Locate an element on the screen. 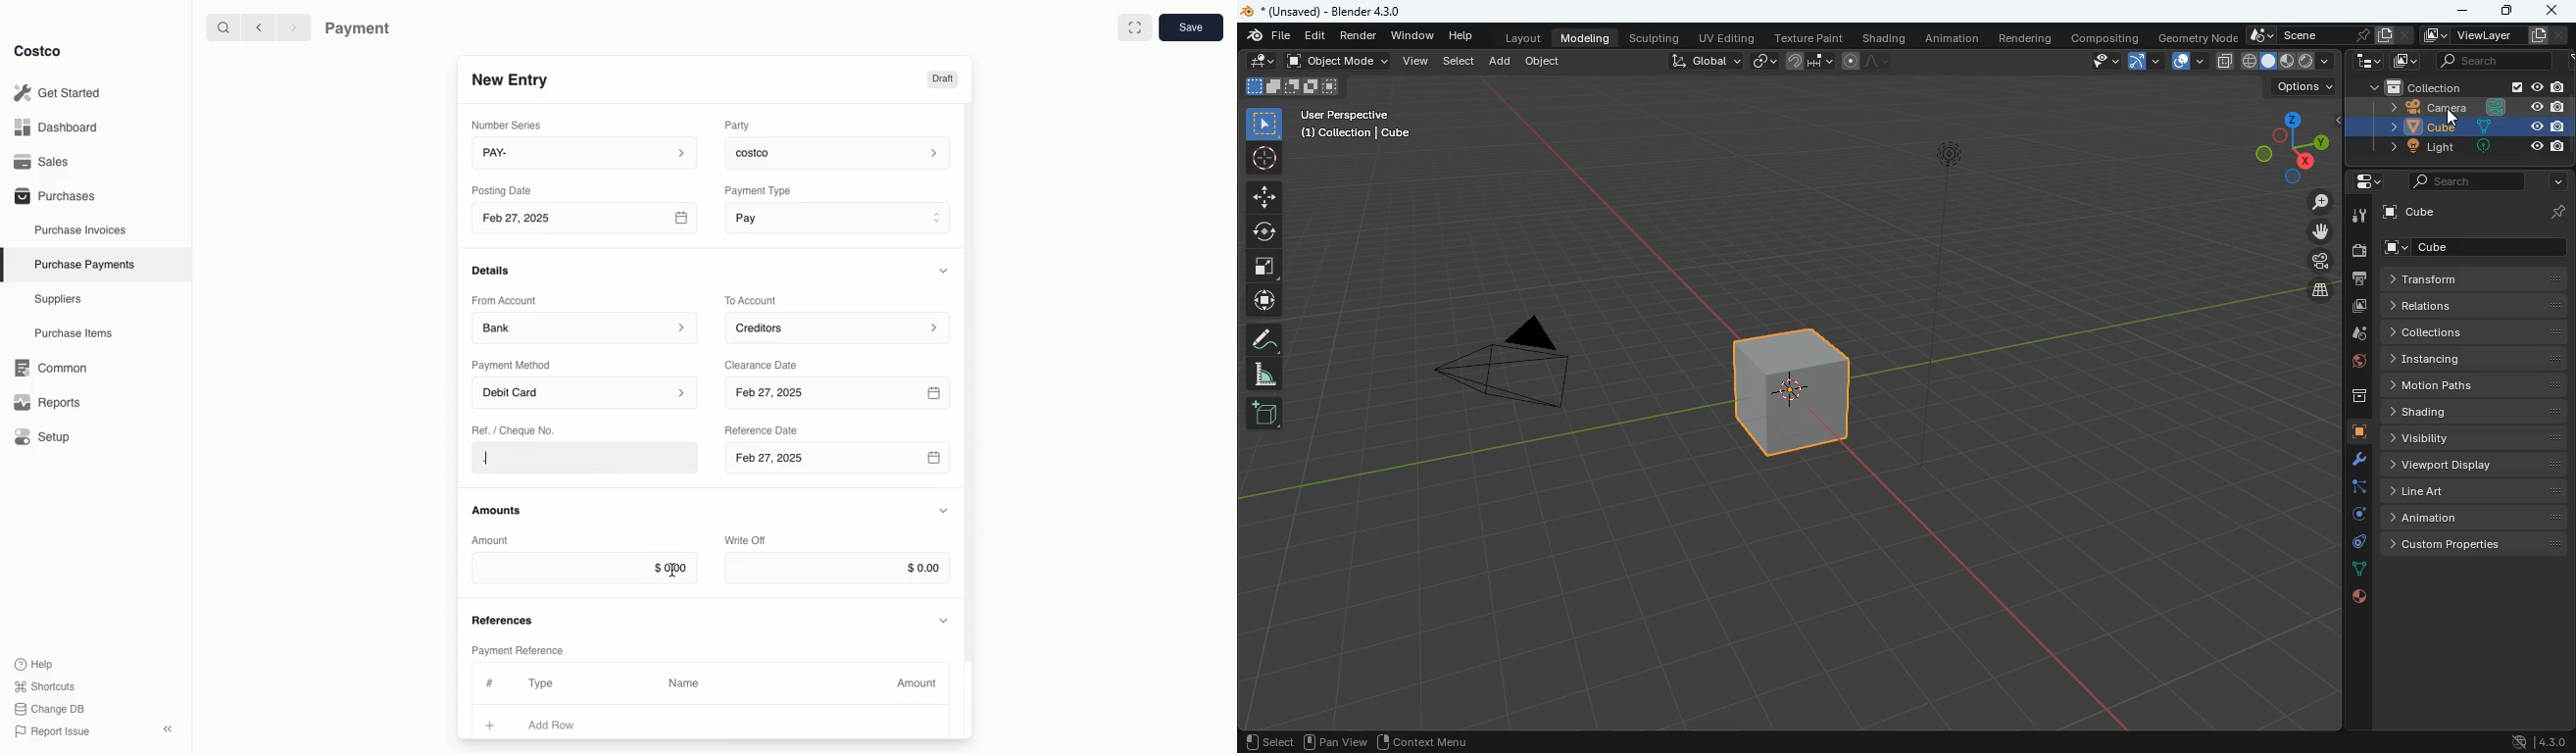  move is located at coordinates (1265, 196).